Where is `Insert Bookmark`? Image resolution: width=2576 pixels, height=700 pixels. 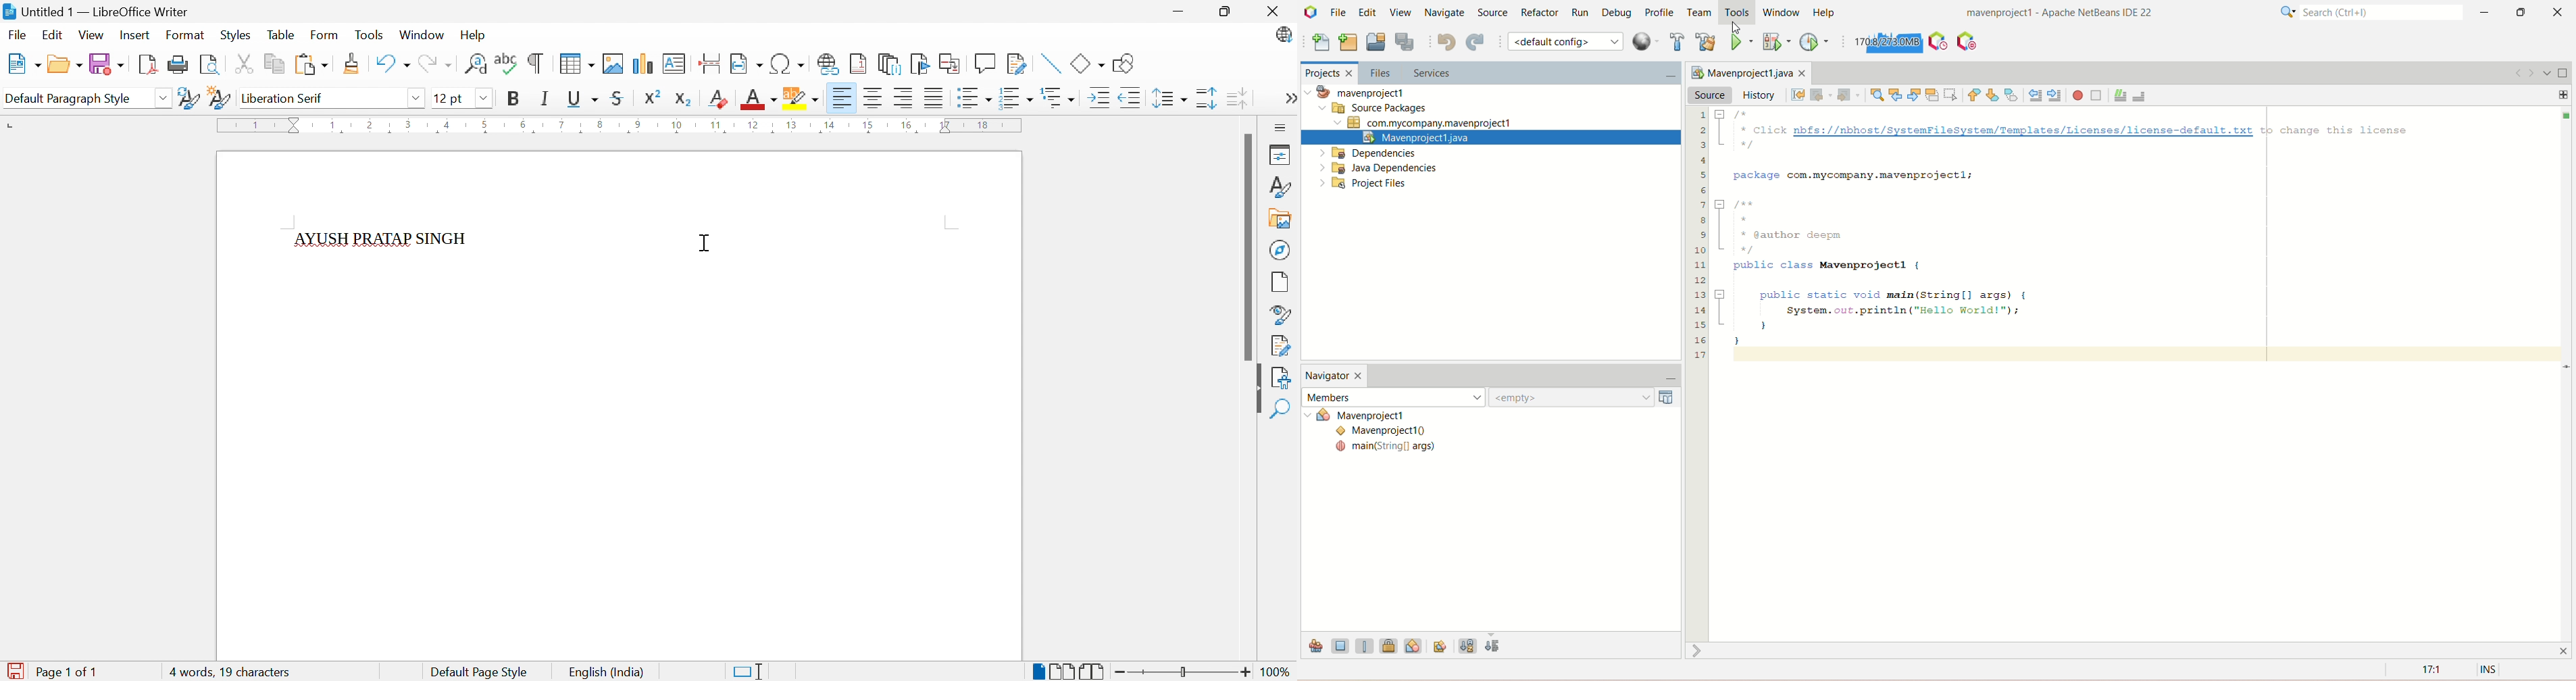 Insert Bookmark is located at coordinates (918, 64).